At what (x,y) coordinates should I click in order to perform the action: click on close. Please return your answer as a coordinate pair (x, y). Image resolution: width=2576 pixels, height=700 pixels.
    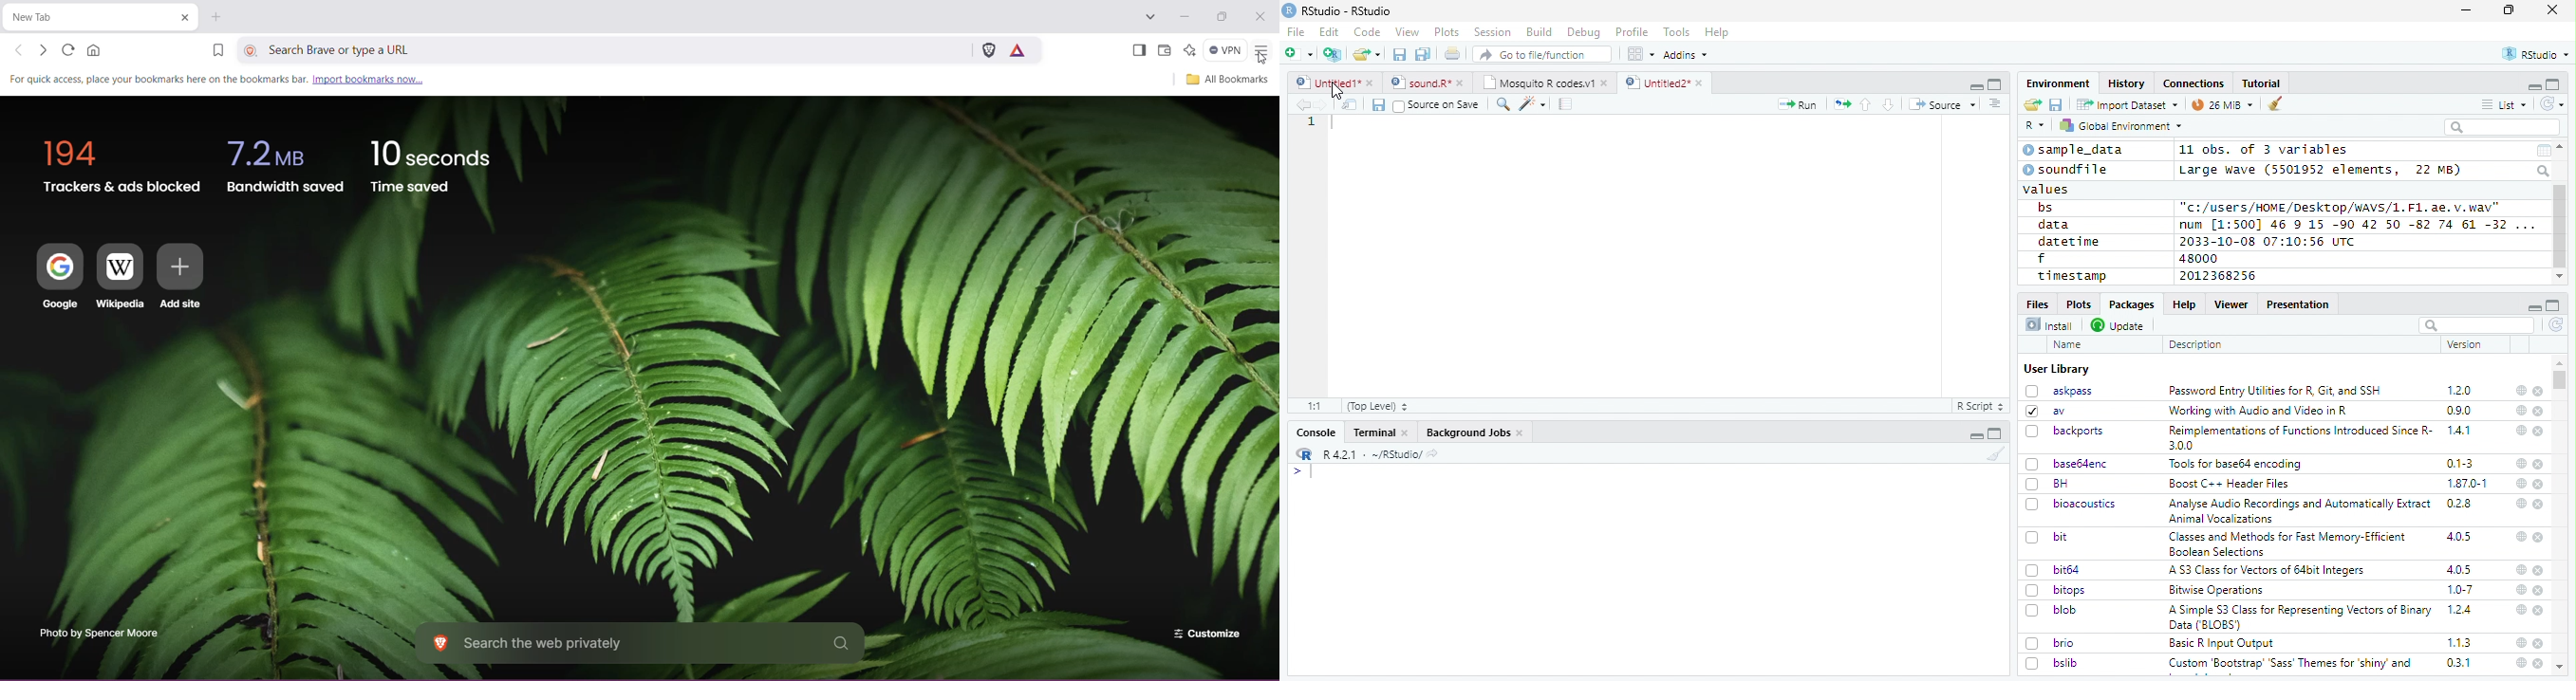
    Looking at the image, I should click on (2540, 571).